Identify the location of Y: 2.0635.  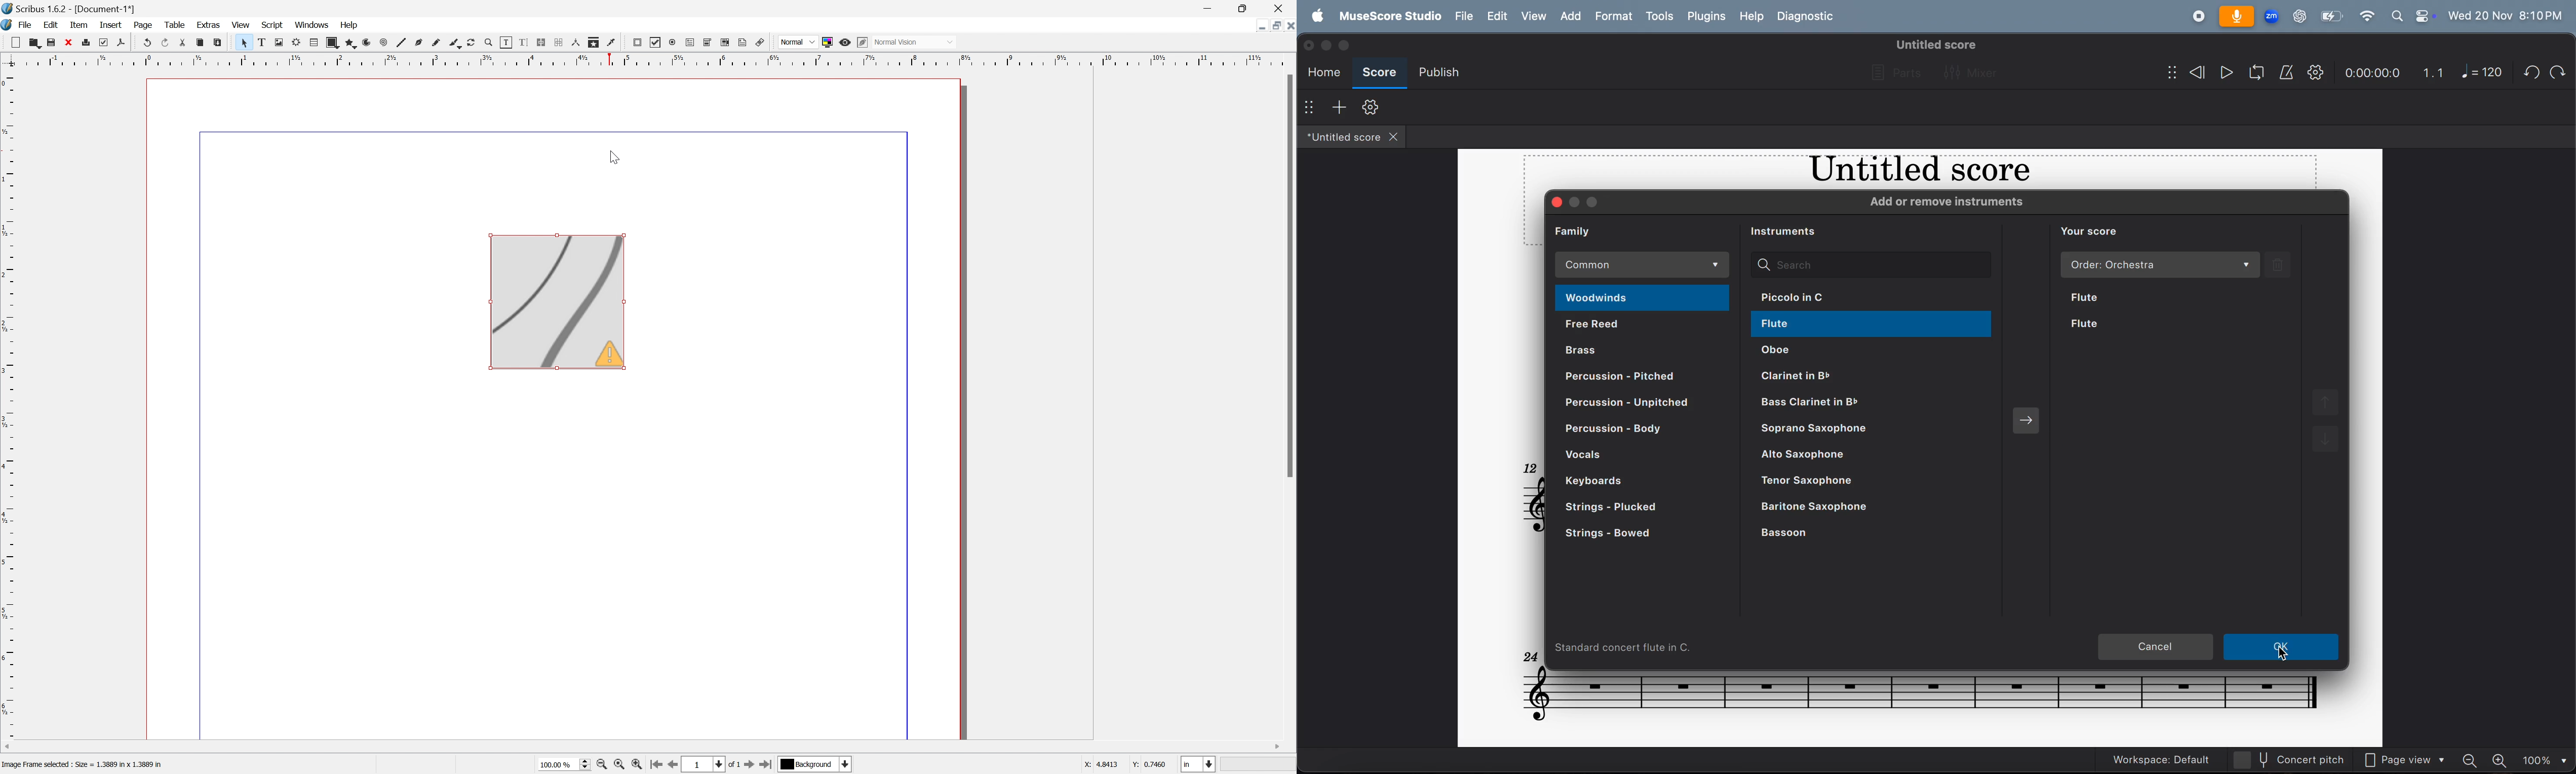
(1150, 765).